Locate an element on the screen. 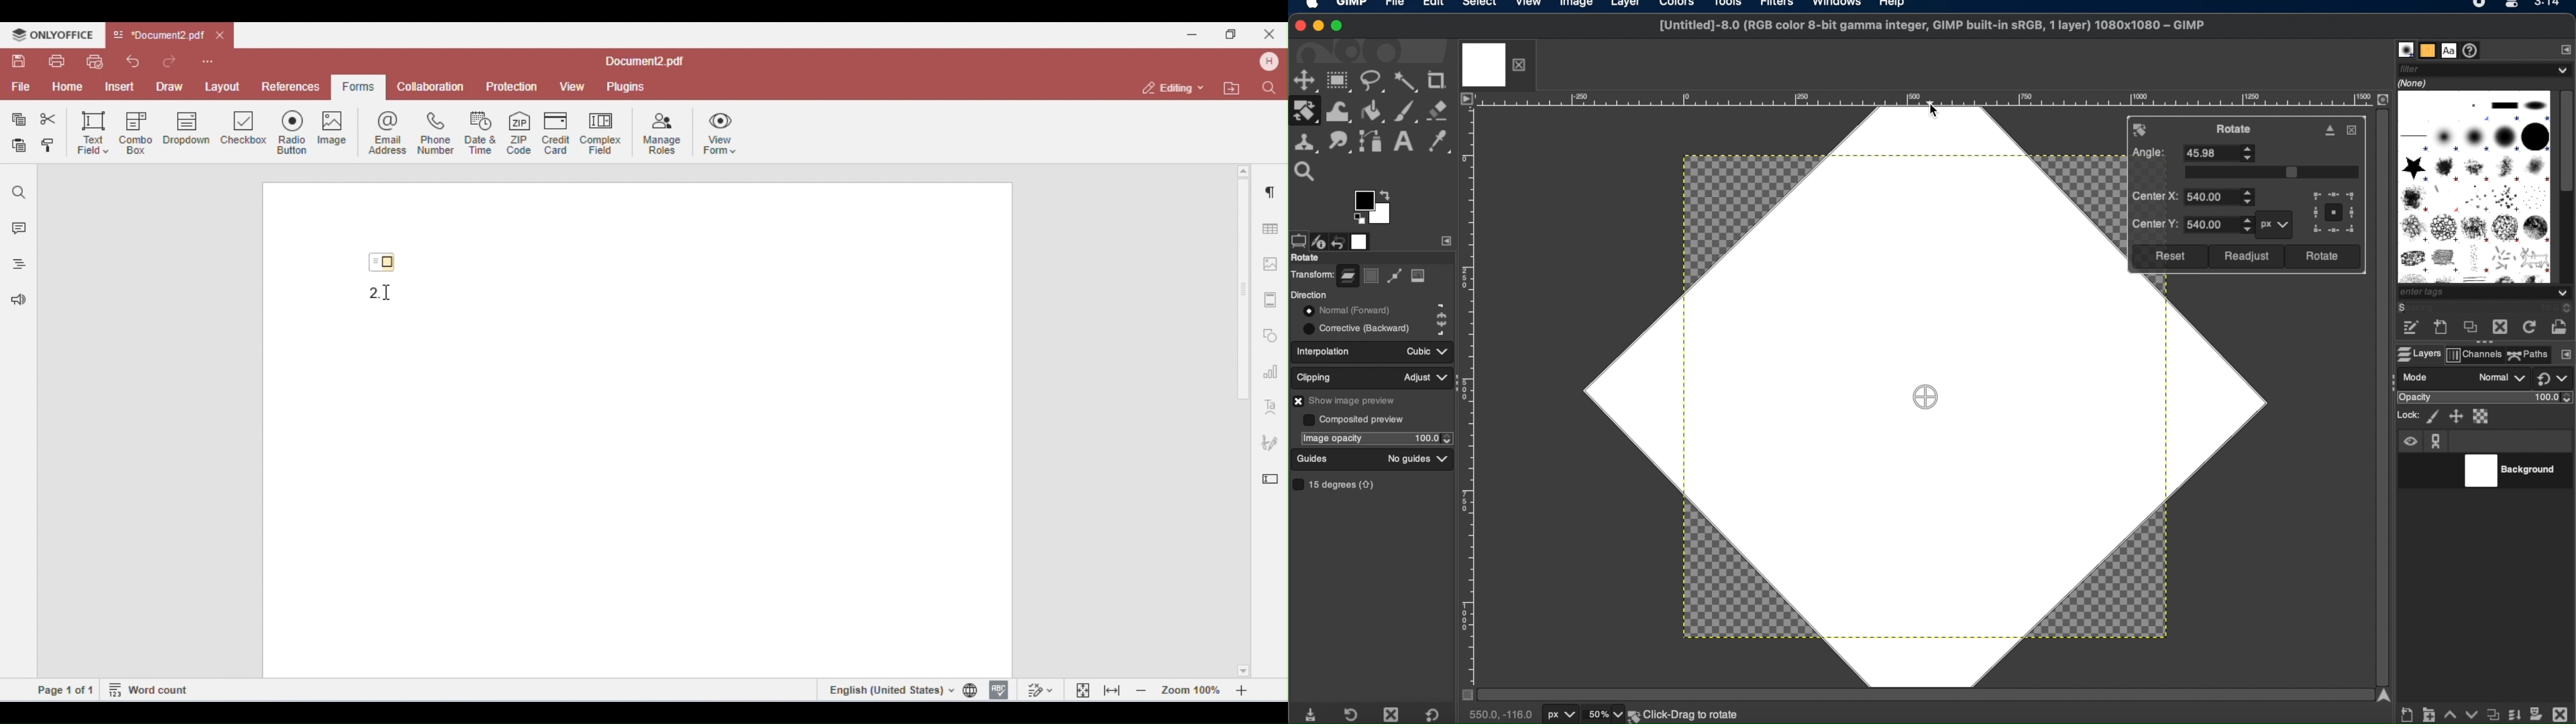  transform is located at coordinates (1311, 274).